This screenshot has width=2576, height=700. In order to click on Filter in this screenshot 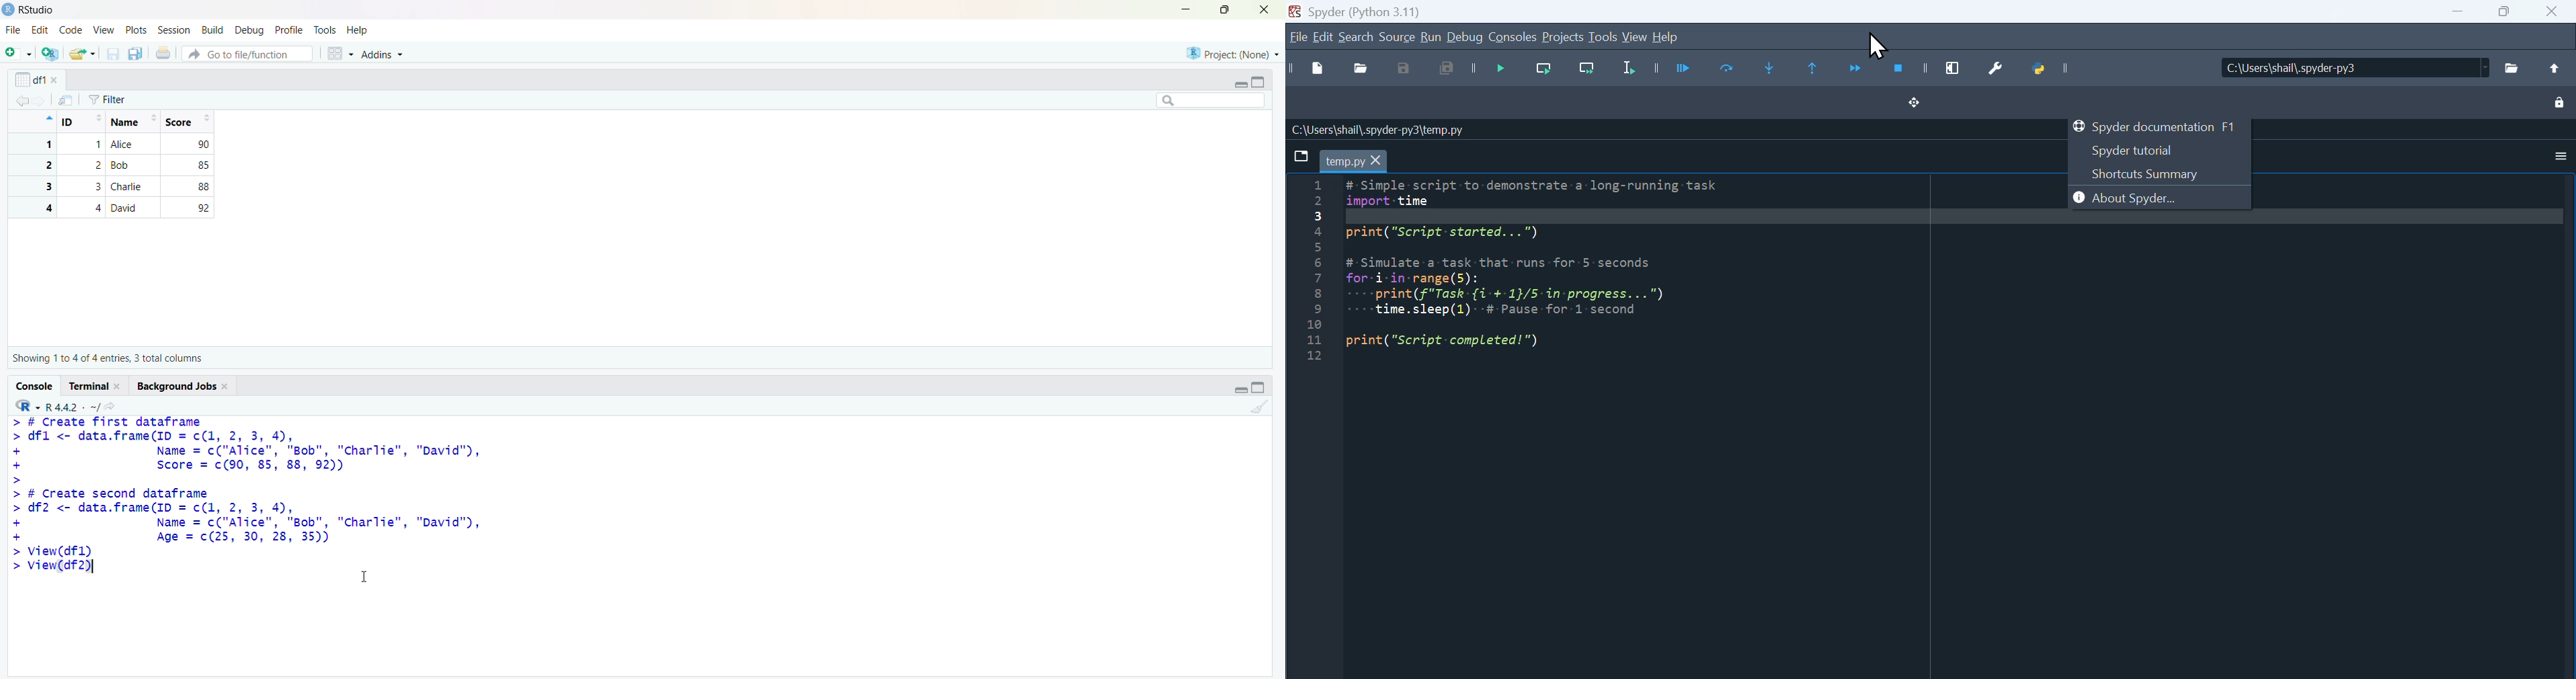, I will do `click(107, 100)`.